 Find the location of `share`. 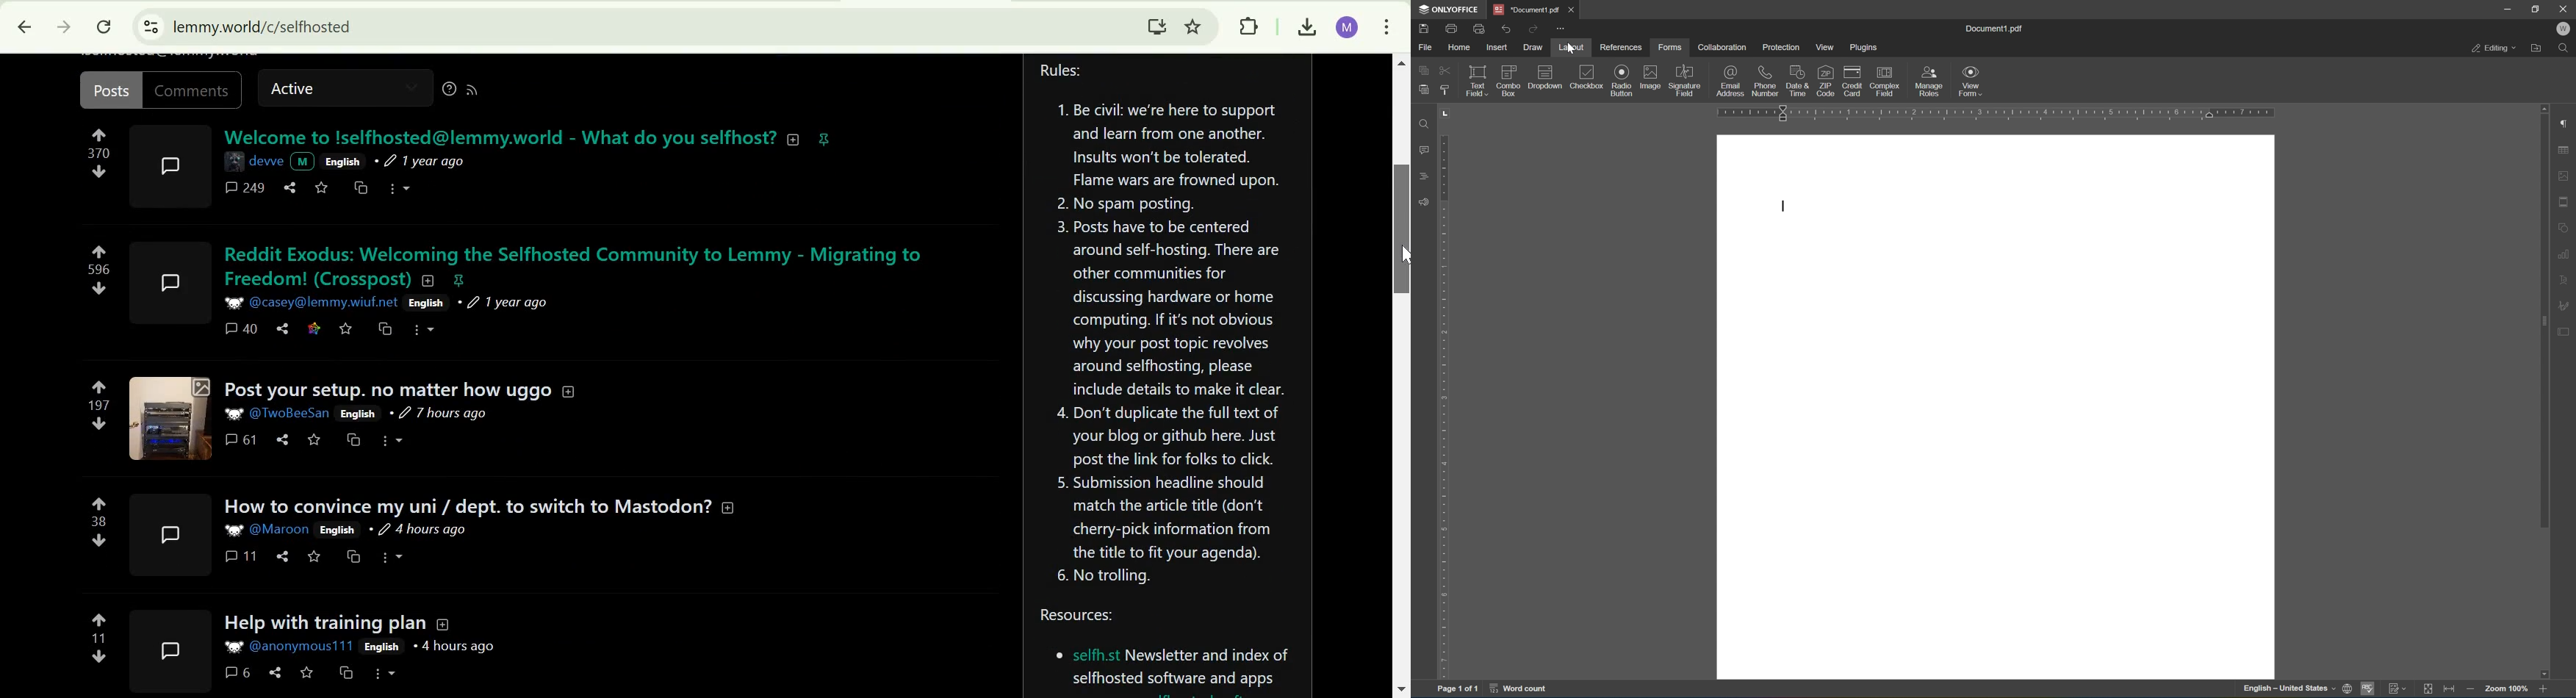

share is located at coordinates (284, 555).